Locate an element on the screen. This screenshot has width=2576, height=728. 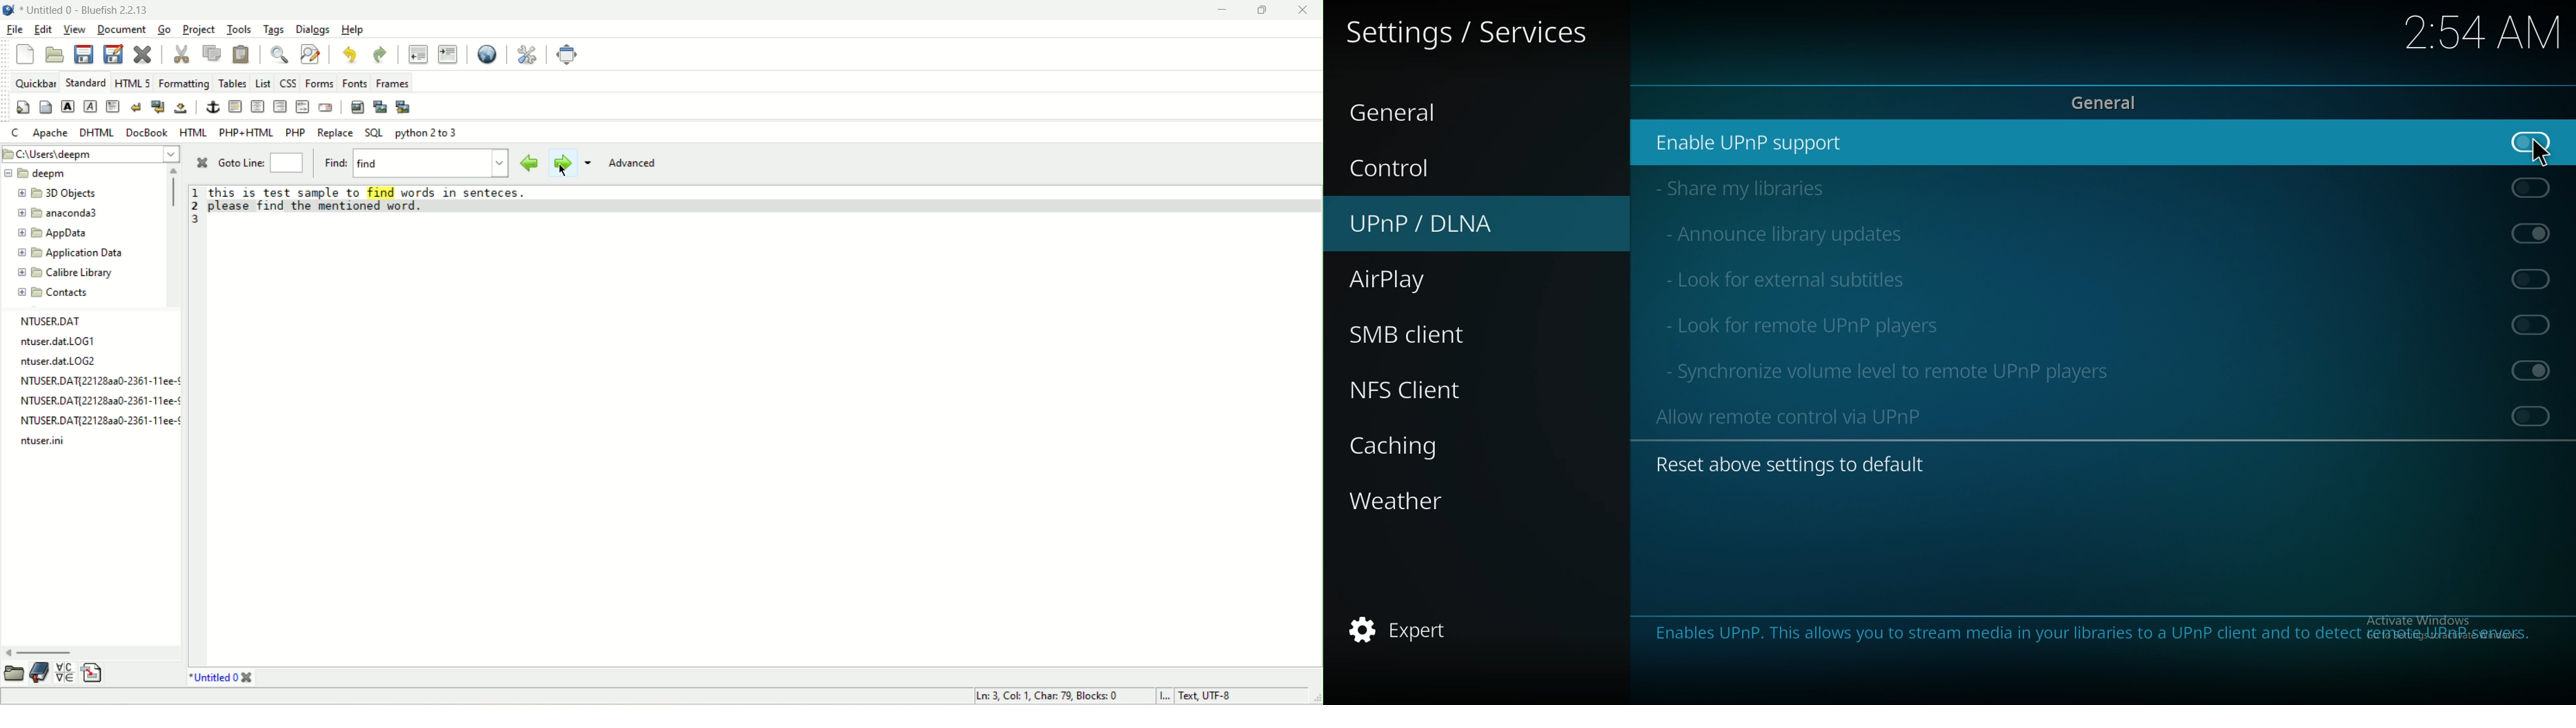
paragraph is located at coordinates (113, 106).